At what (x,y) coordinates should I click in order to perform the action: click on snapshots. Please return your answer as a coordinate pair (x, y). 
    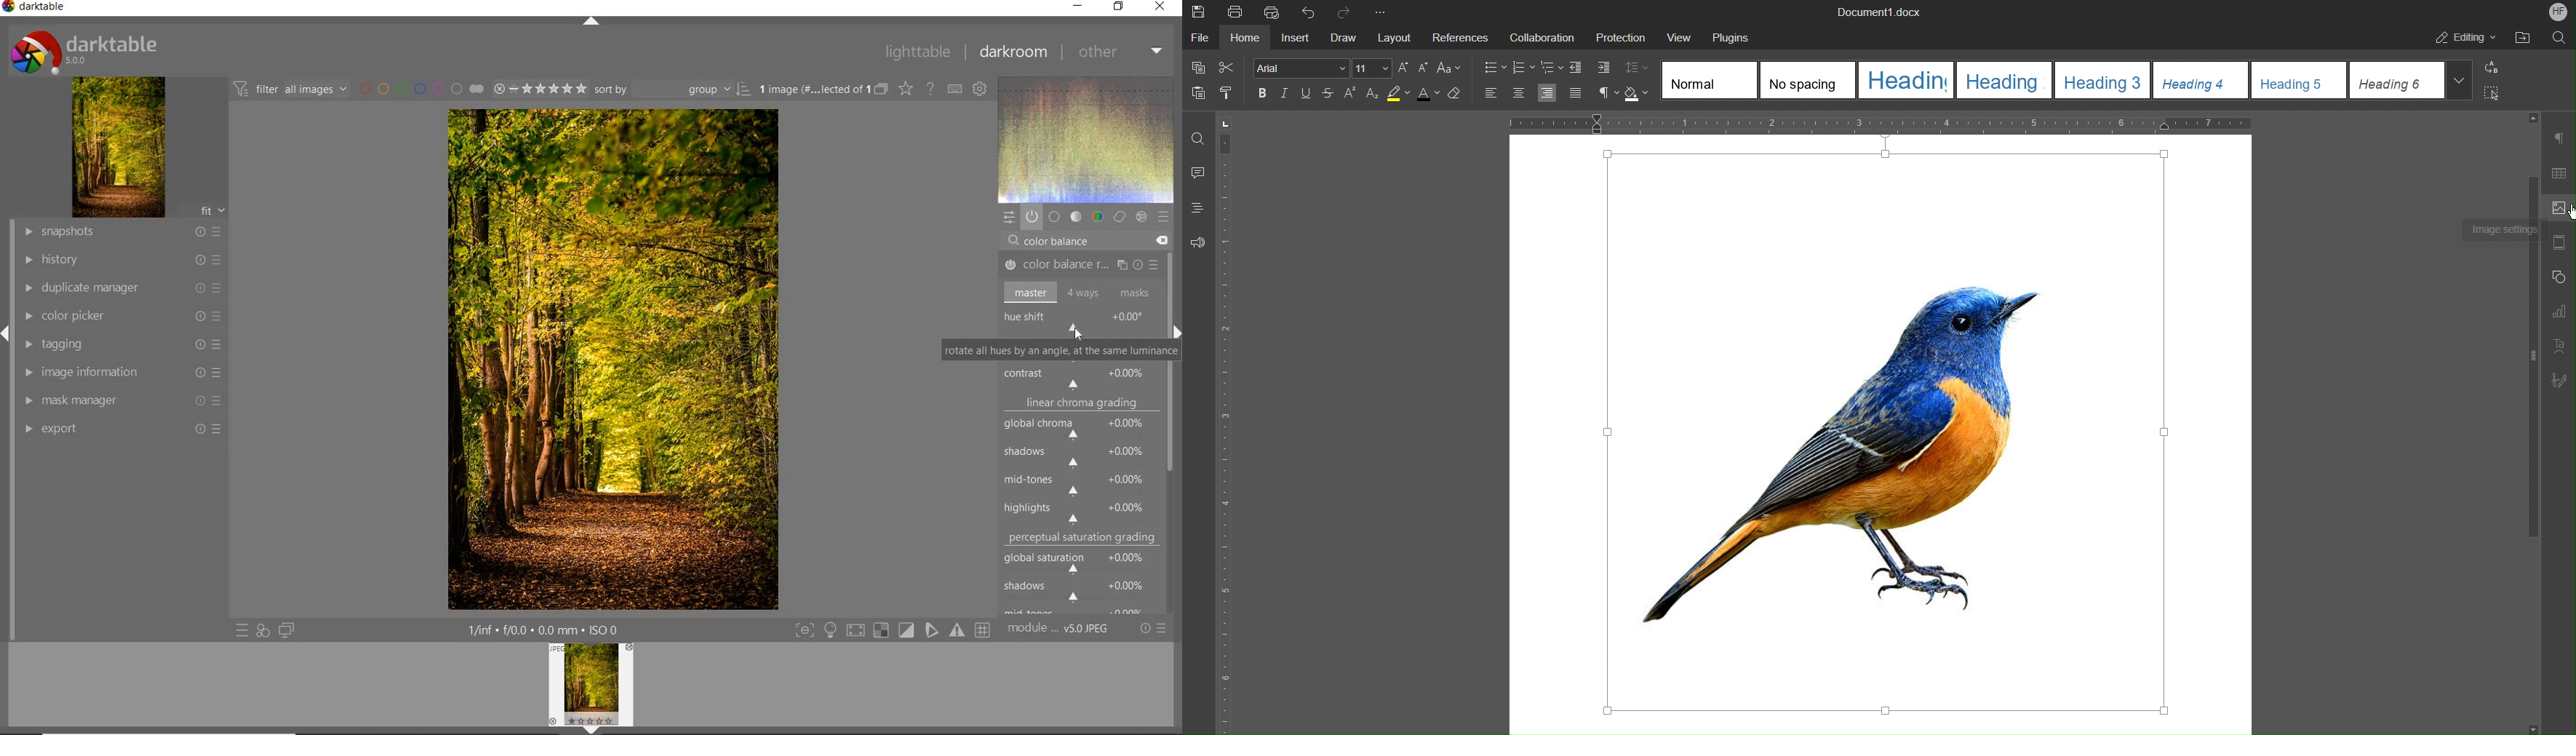
    Looking at the image, I should click on (125, 232).